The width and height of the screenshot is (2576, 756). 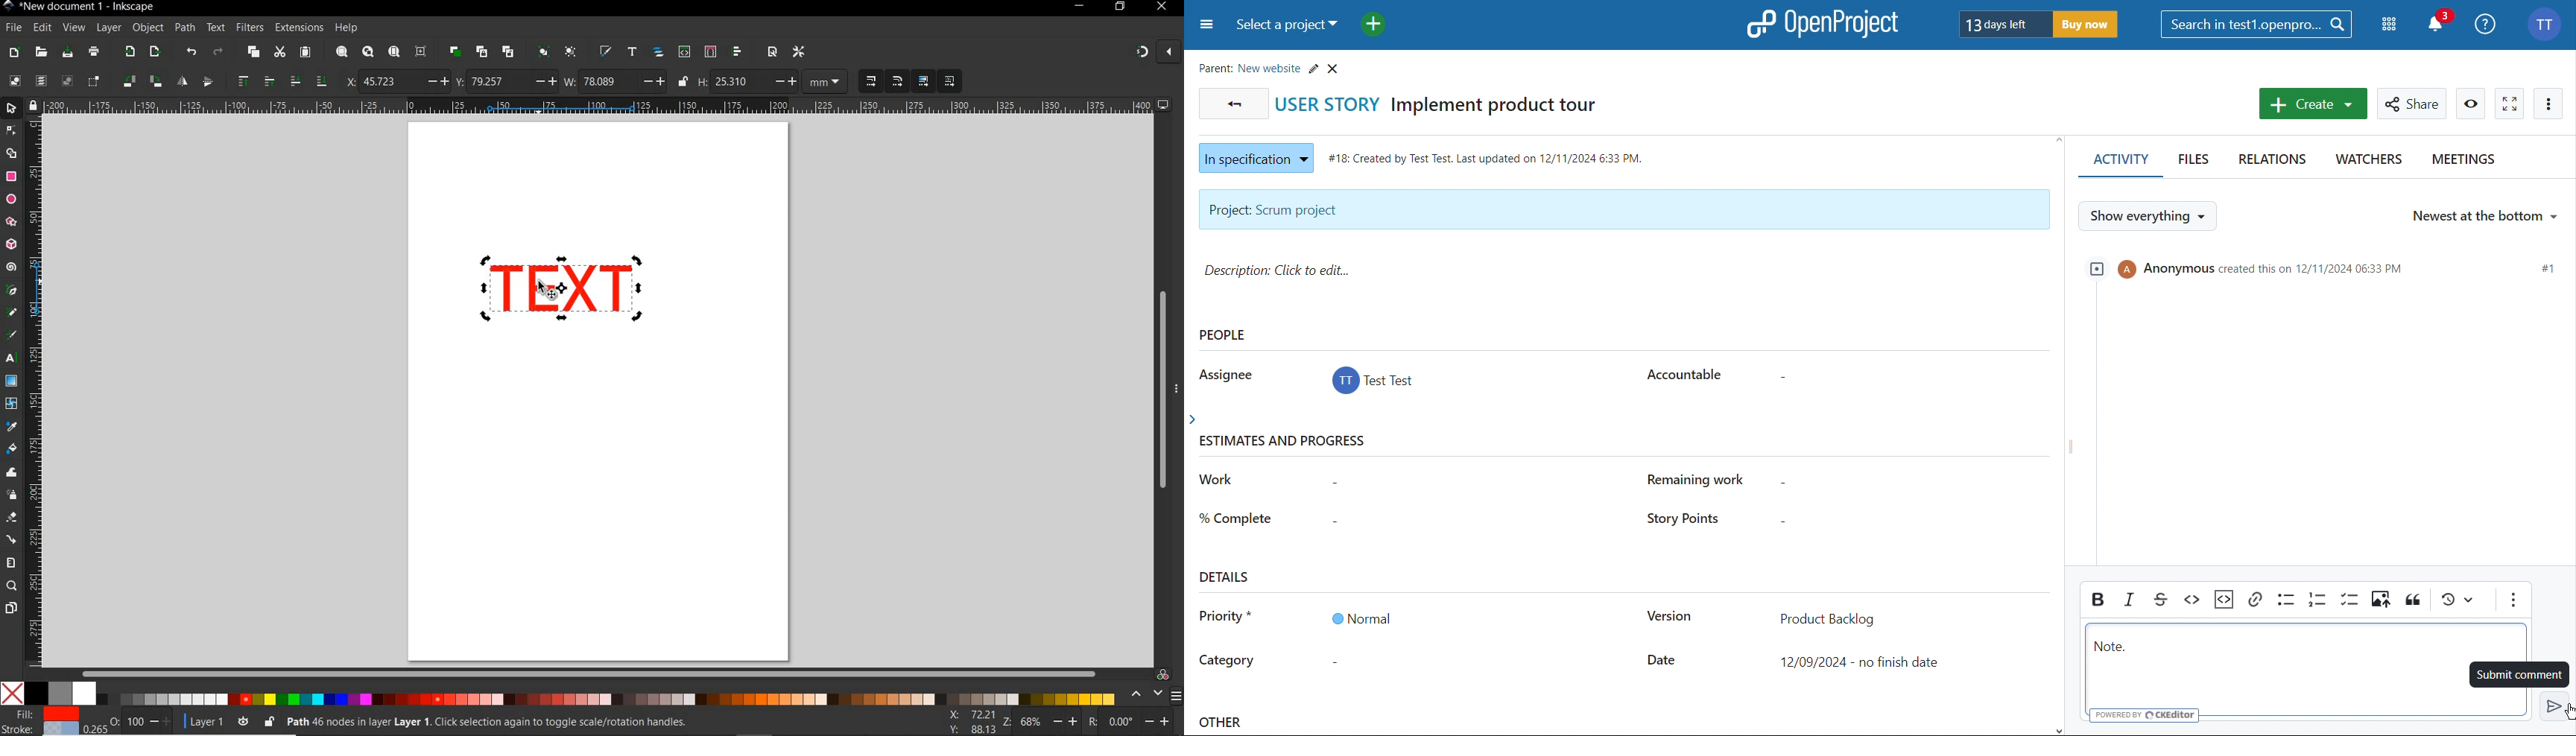 What do you see at coordinates (508, 53) in the screenshot?
I see `UNLINK CLONE` at bounding box center [508, 53].